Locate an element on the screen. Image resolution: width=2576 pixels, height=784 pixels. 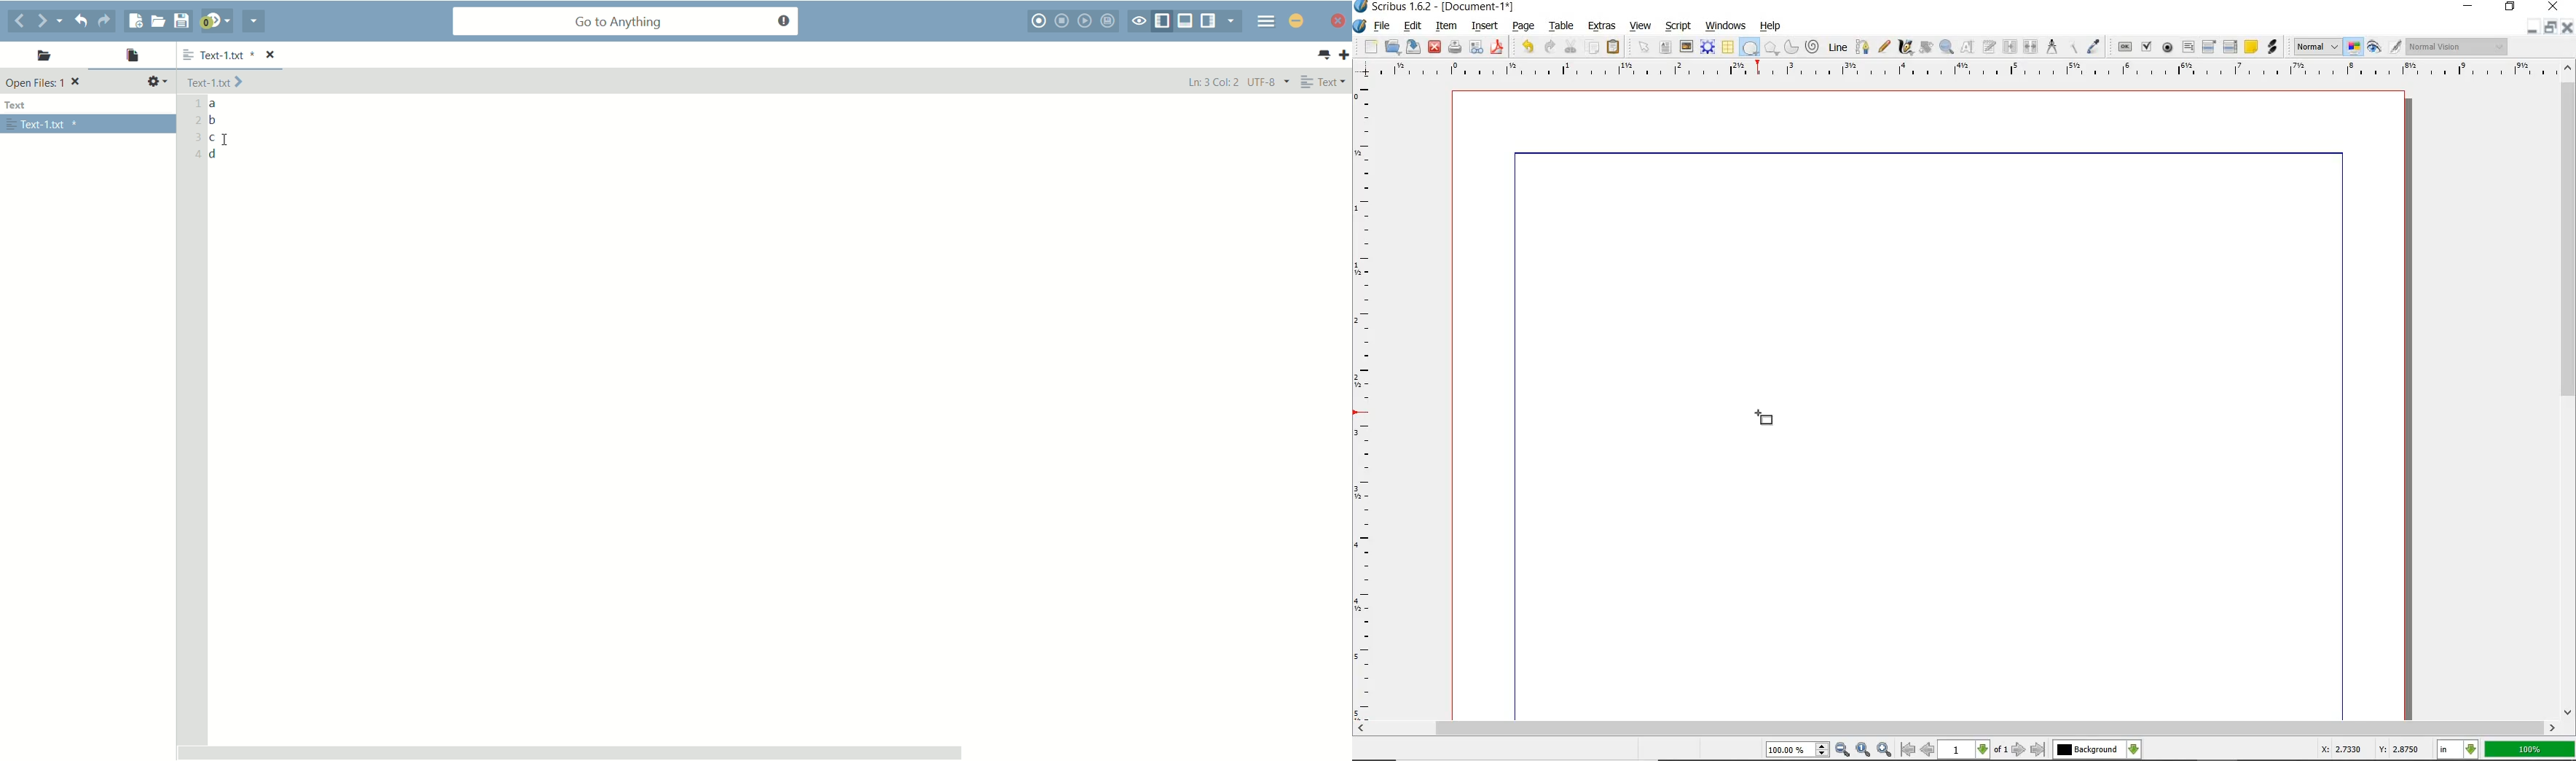
1 of 1 is located at coordinates (1974, 749).